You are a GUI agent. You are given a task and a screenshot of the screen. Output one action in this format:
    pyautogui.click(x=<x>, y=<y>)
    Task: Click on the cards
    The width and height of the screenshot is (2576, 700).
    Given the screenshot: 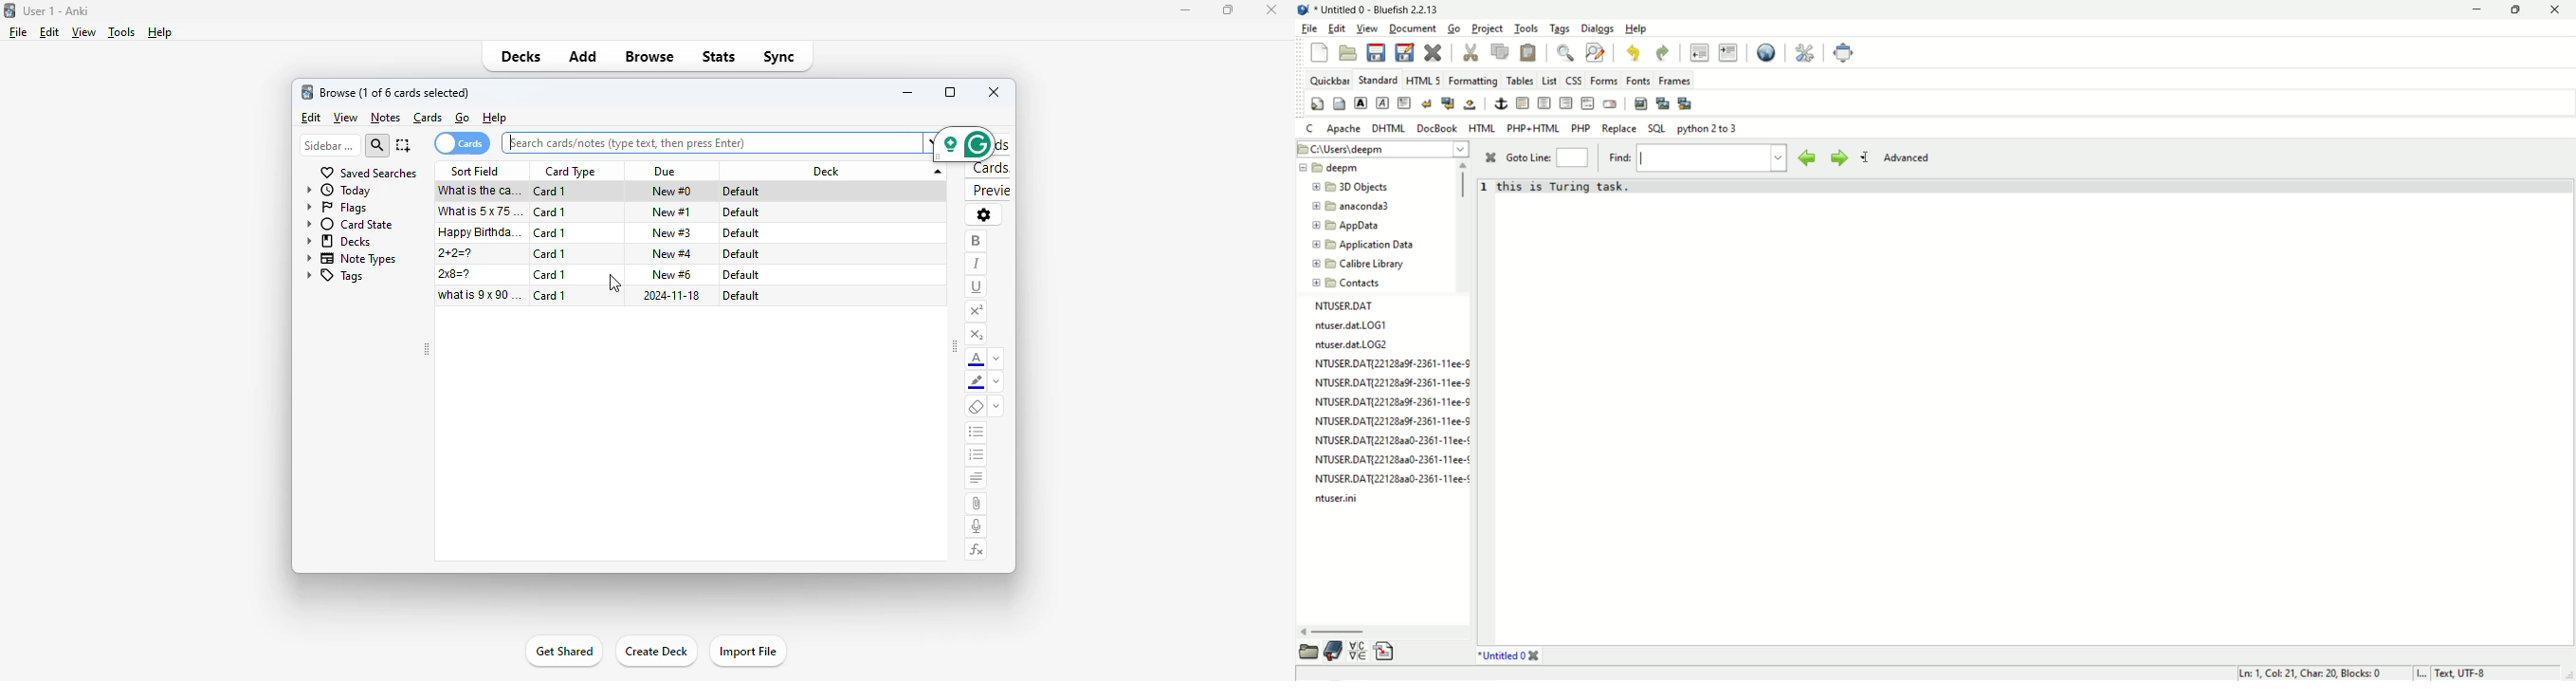 What is the action you would take?
    pyautogui.click(x=988, y=169)
    